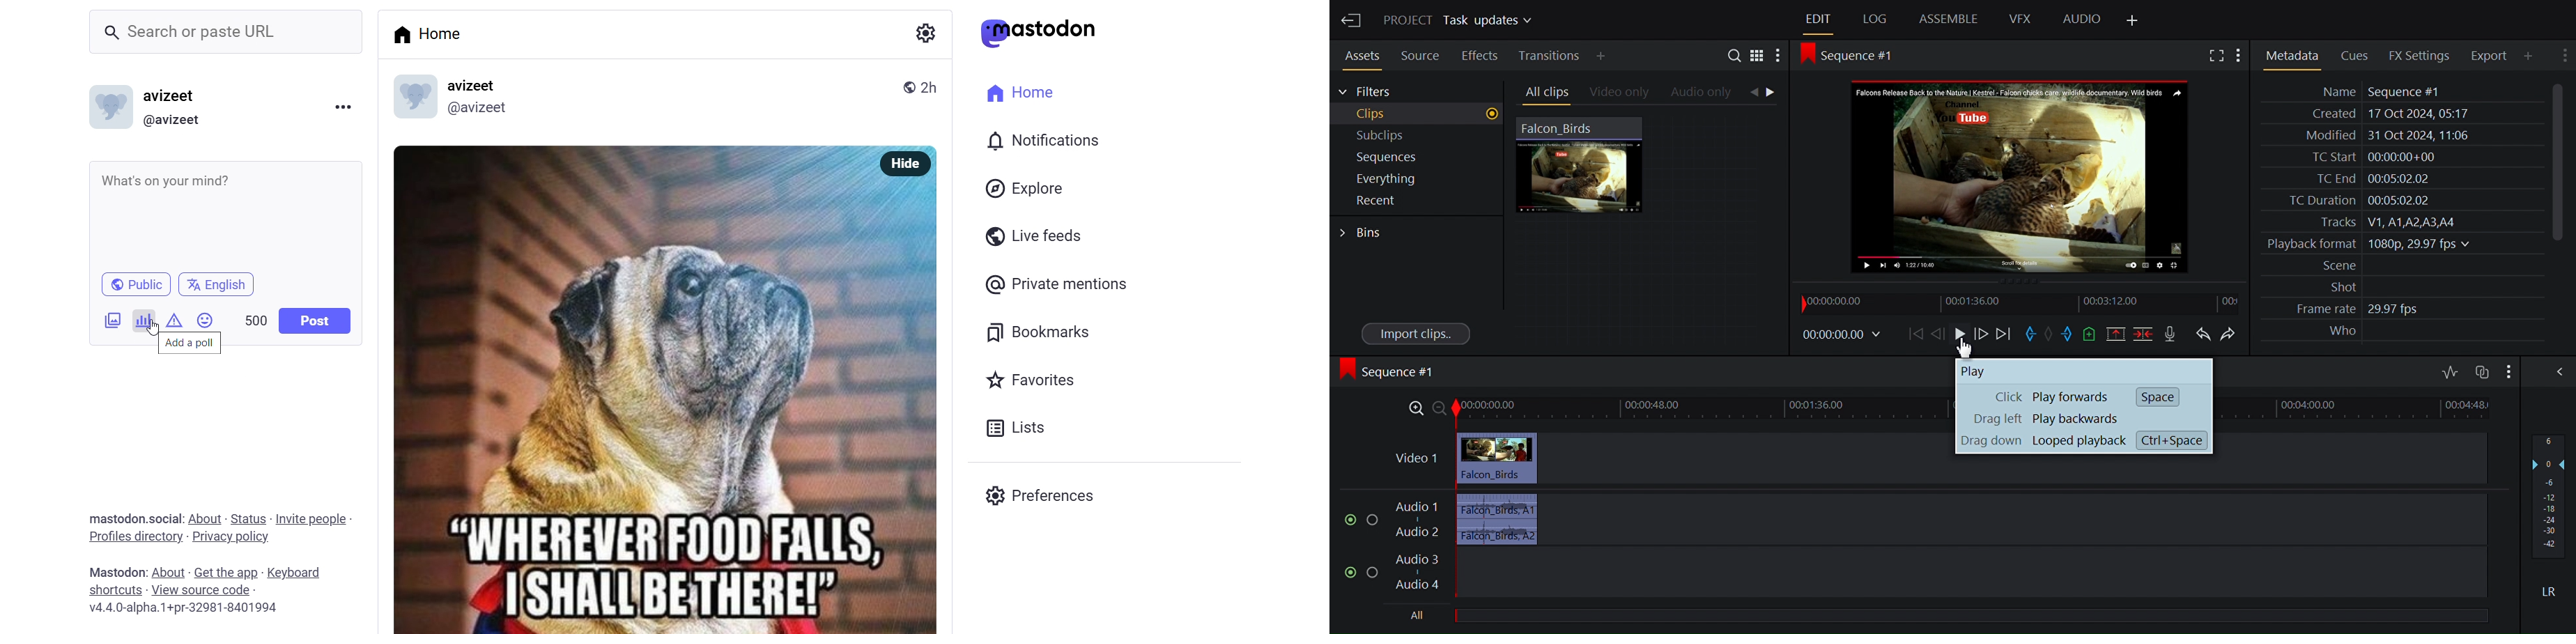 The width and height of the screenshot is (2576, 644). Describe the element at coordinates (2370, 157) in the screenshot. I see `TC Start 00:00:00+00` at that location.